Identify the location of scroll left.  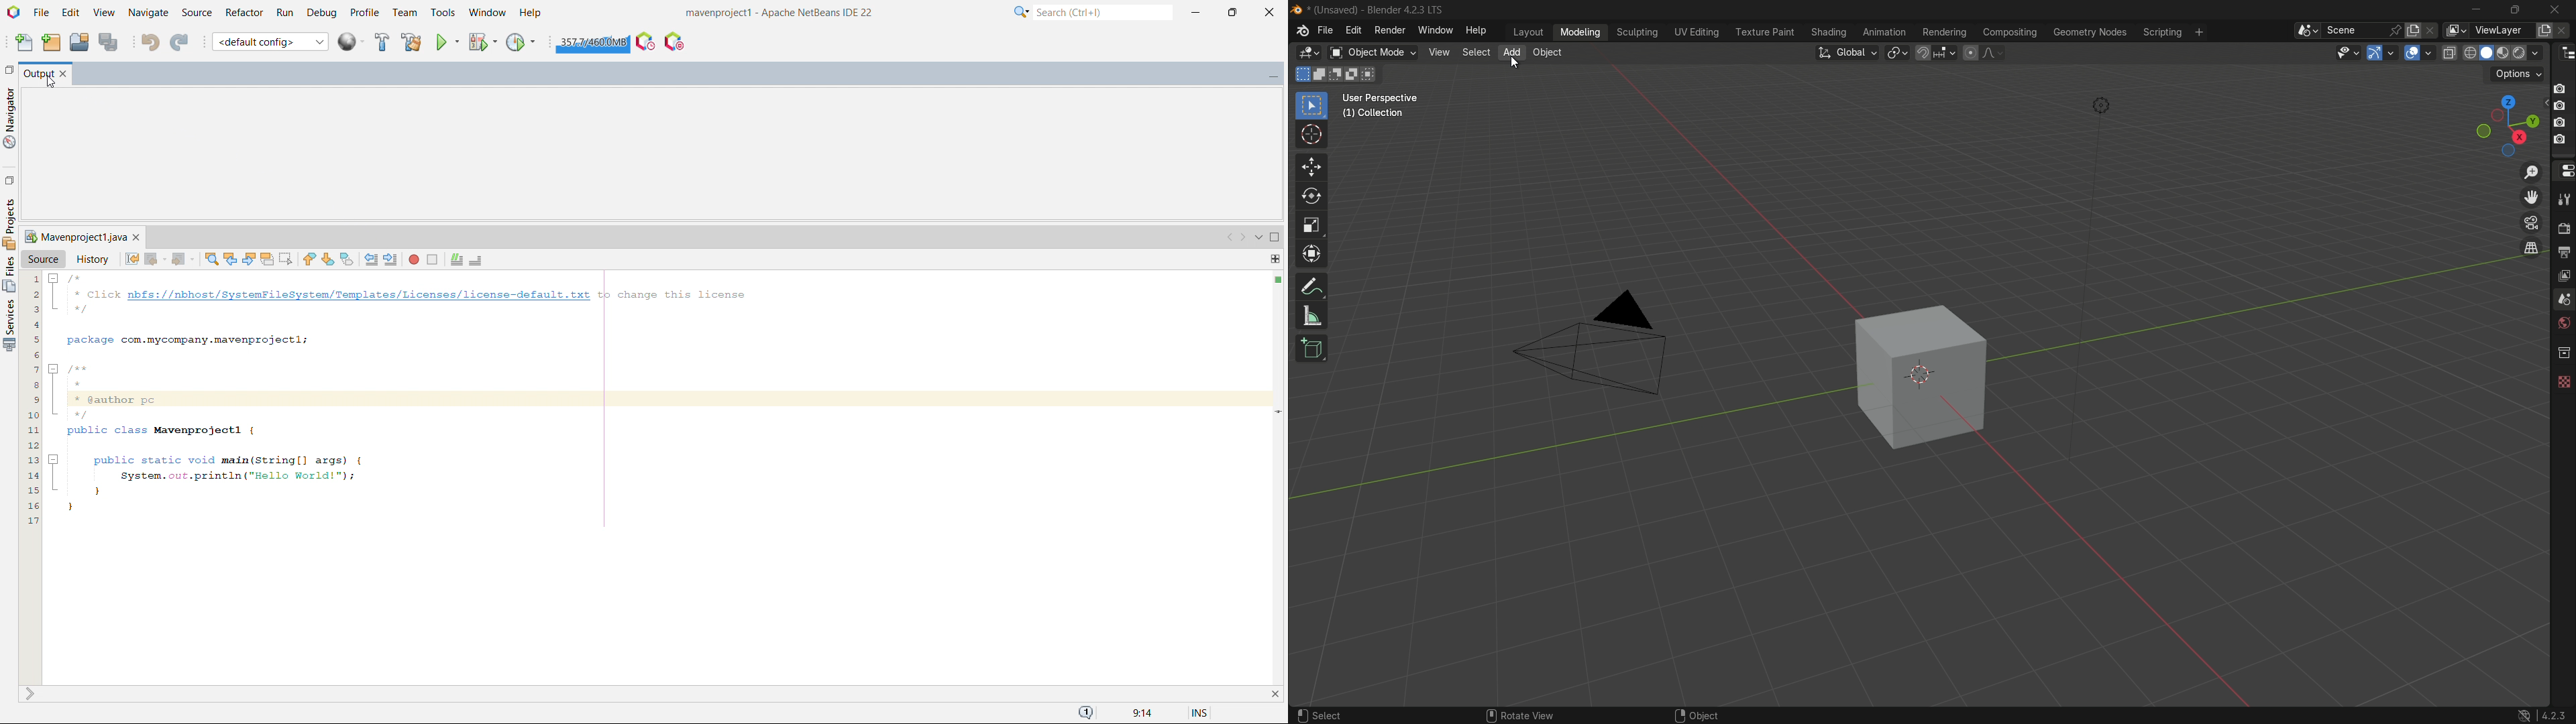
(1230, 238).